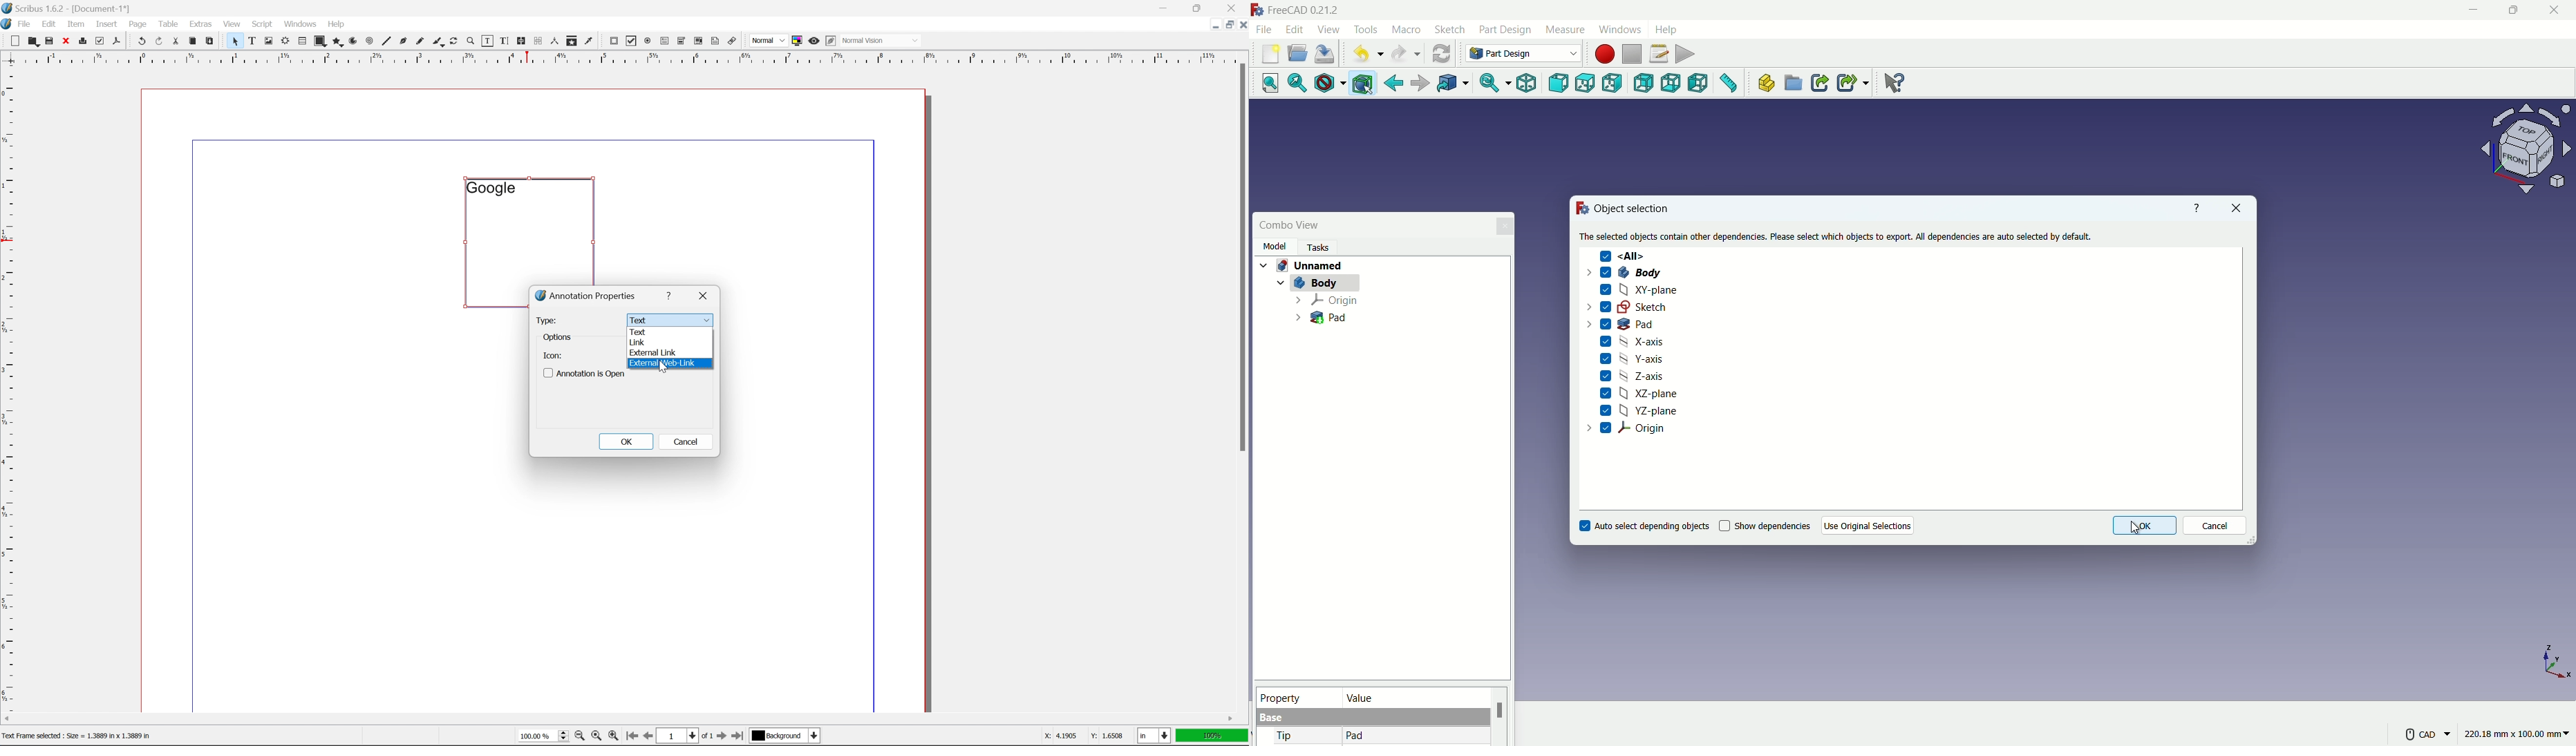 Image resolution: width=2576 pixels, height=756 pixels. What do you see at coordinates (1523, 53) in the screenshot?
I see `Part Design` at bounding box center [1523, 53].